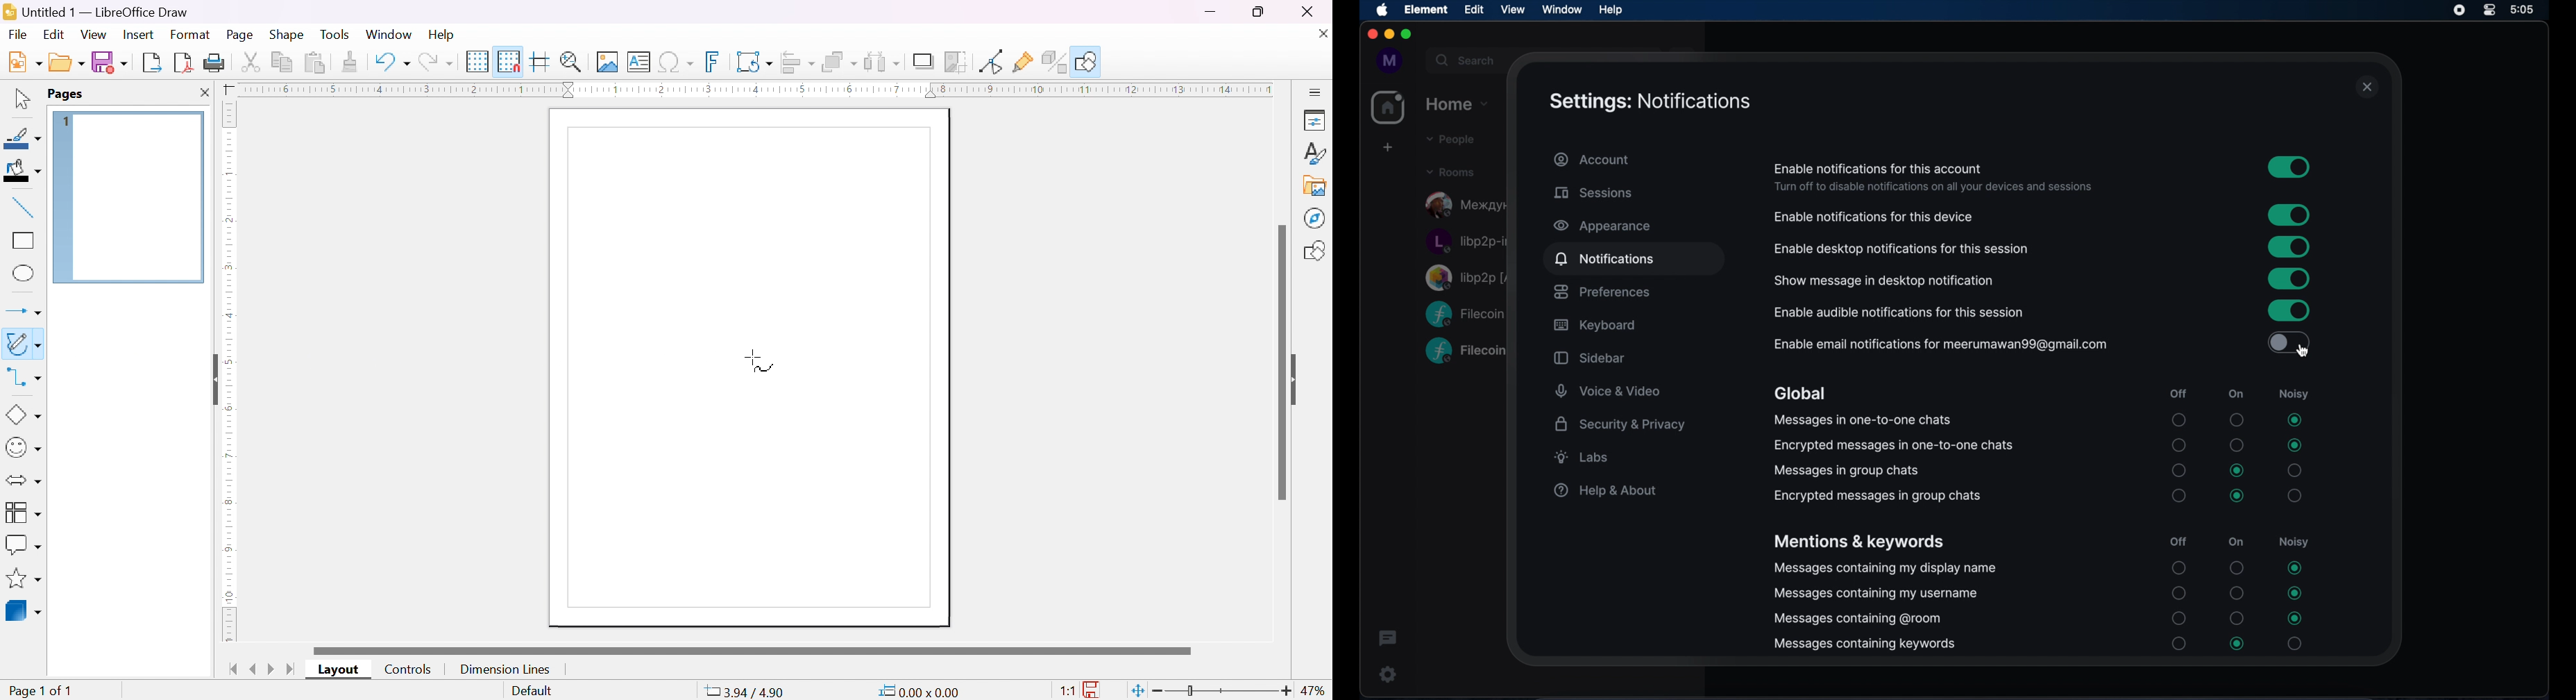 The image size is (2576, 700). What do you see at coordinates (1589, 358) in the screenshot?
I see `sidebar` at bounding box center [1589, 358].